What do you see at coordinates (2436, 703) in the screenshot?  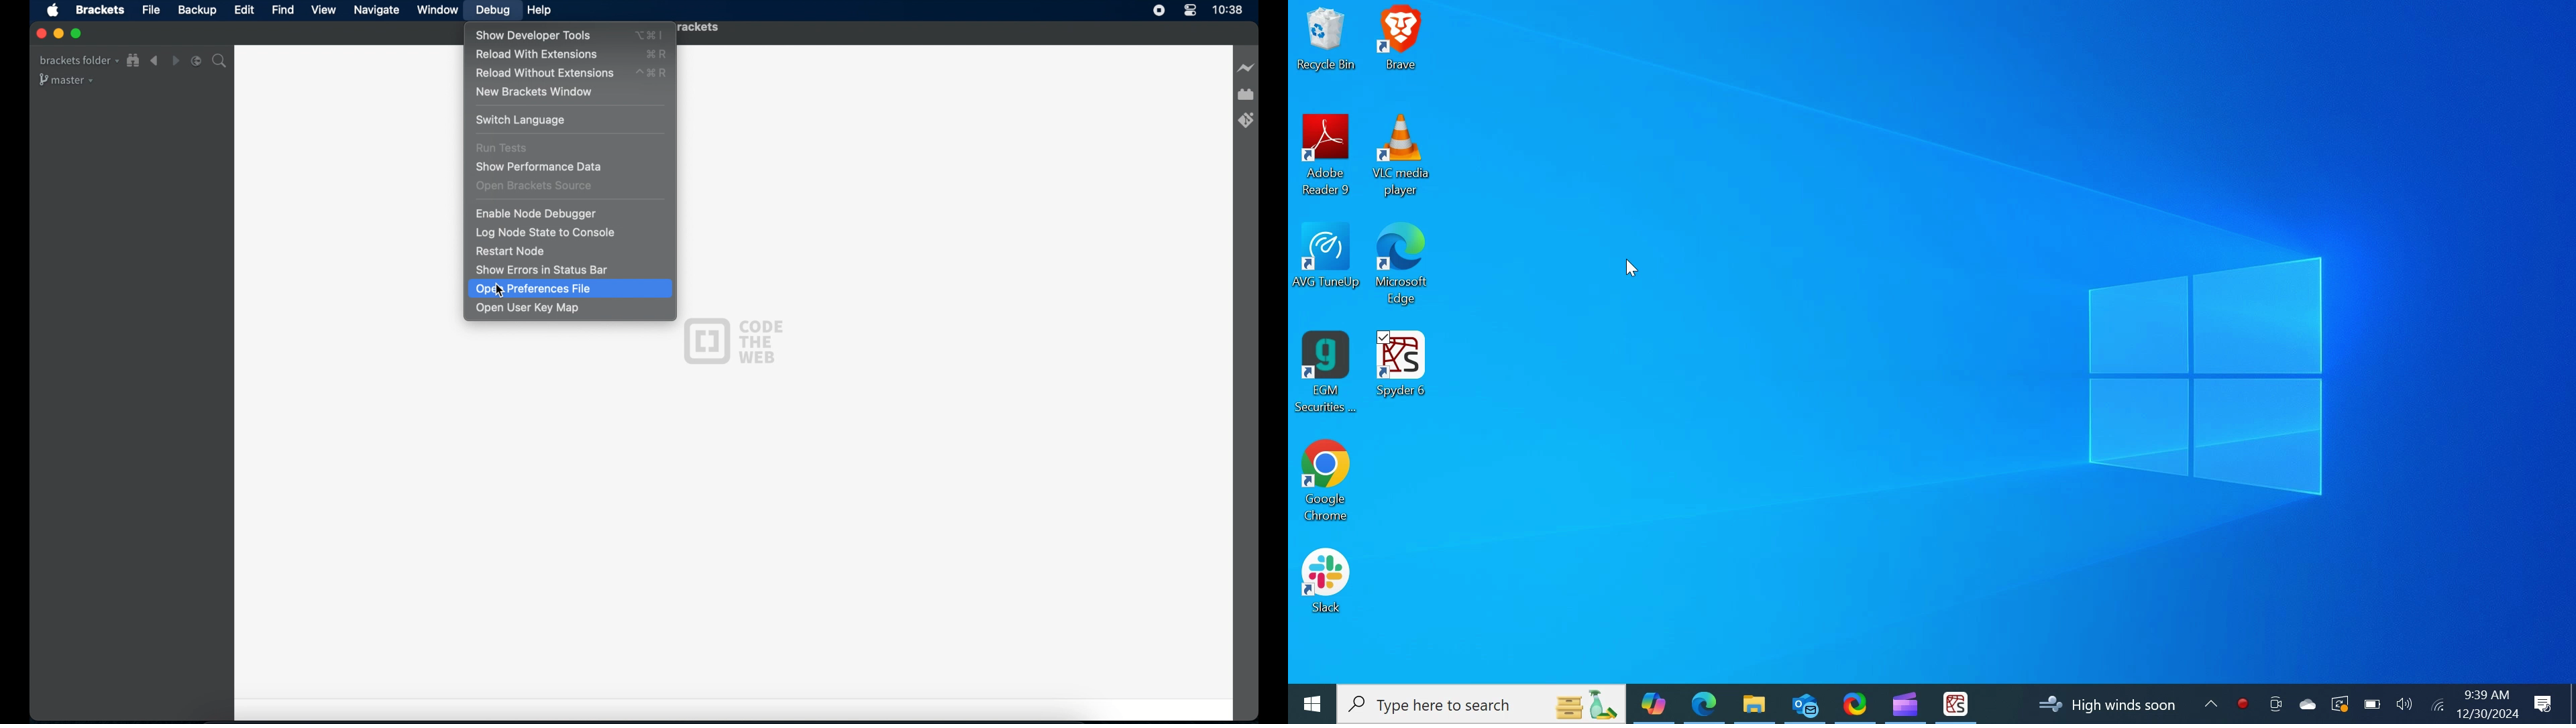 I see `Internet Connectivity` at bounding box center [2436, 703].